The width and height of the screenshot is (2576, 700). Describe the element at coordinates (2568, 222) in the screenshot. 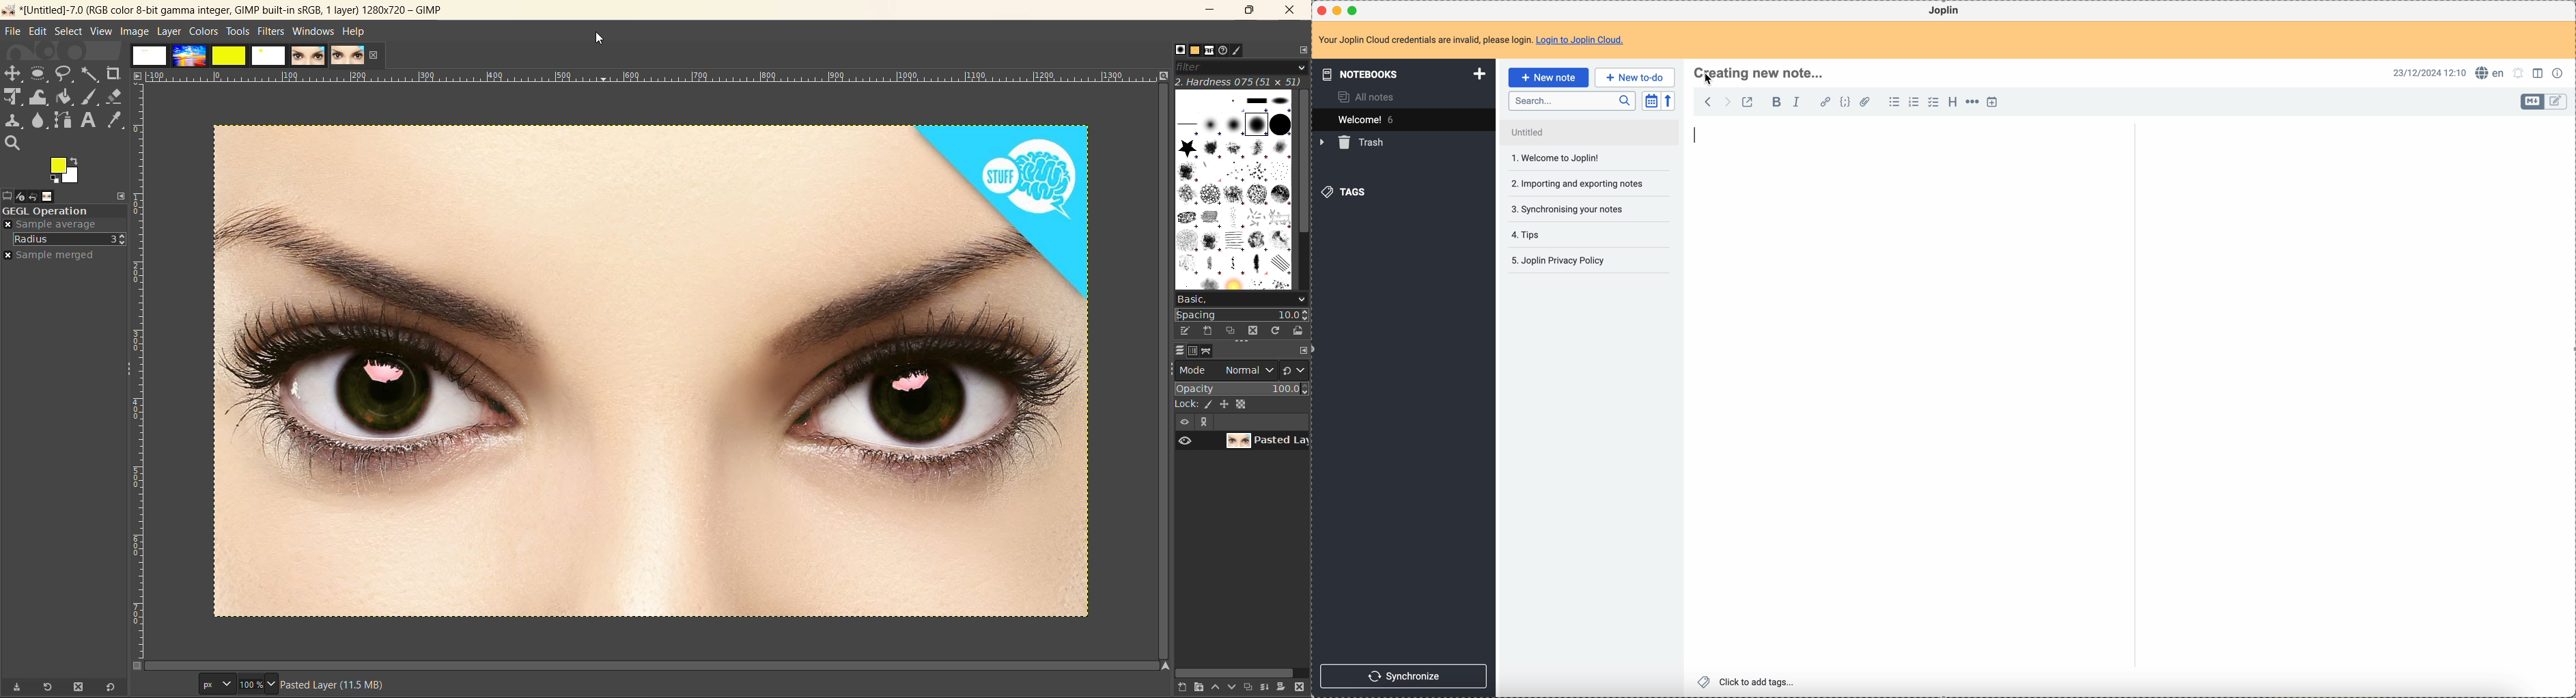

I see `scroll bar` at that location.